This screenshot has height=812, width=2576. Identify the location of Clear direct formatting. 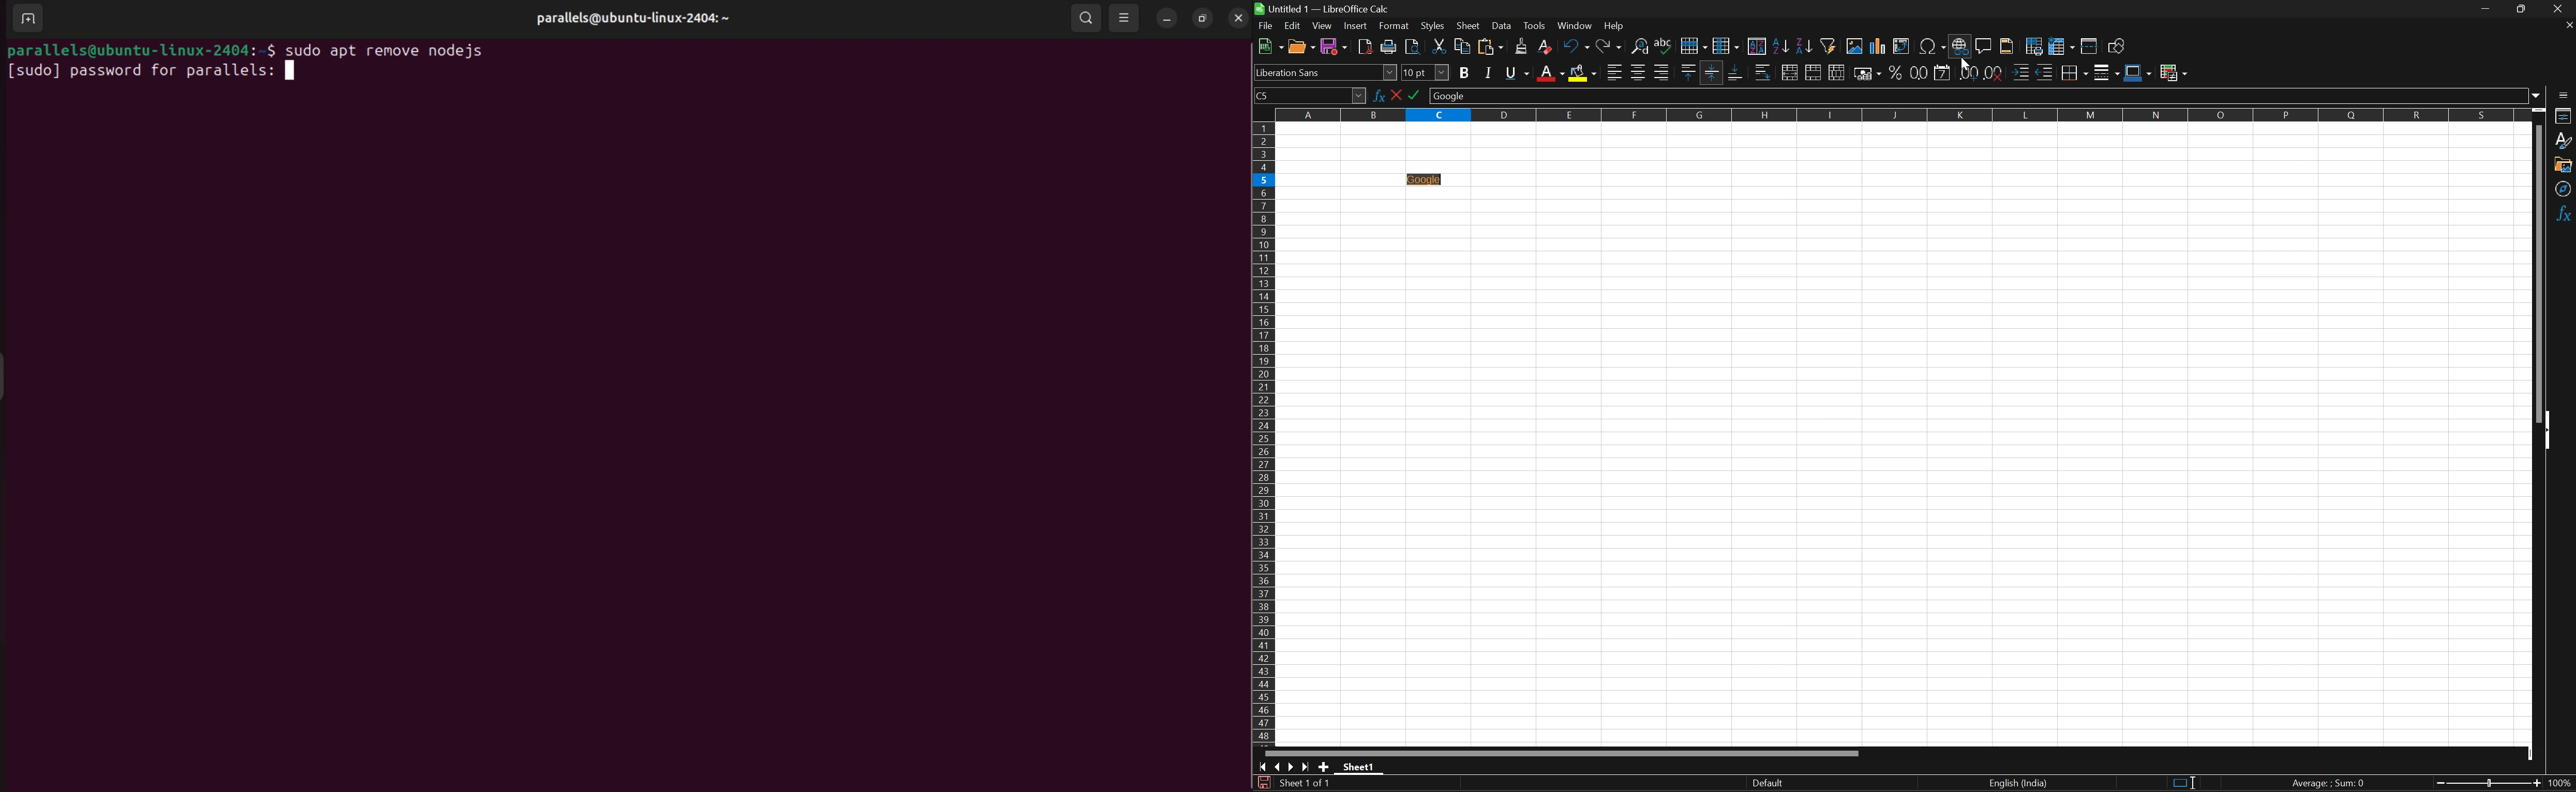
(1546, 48).